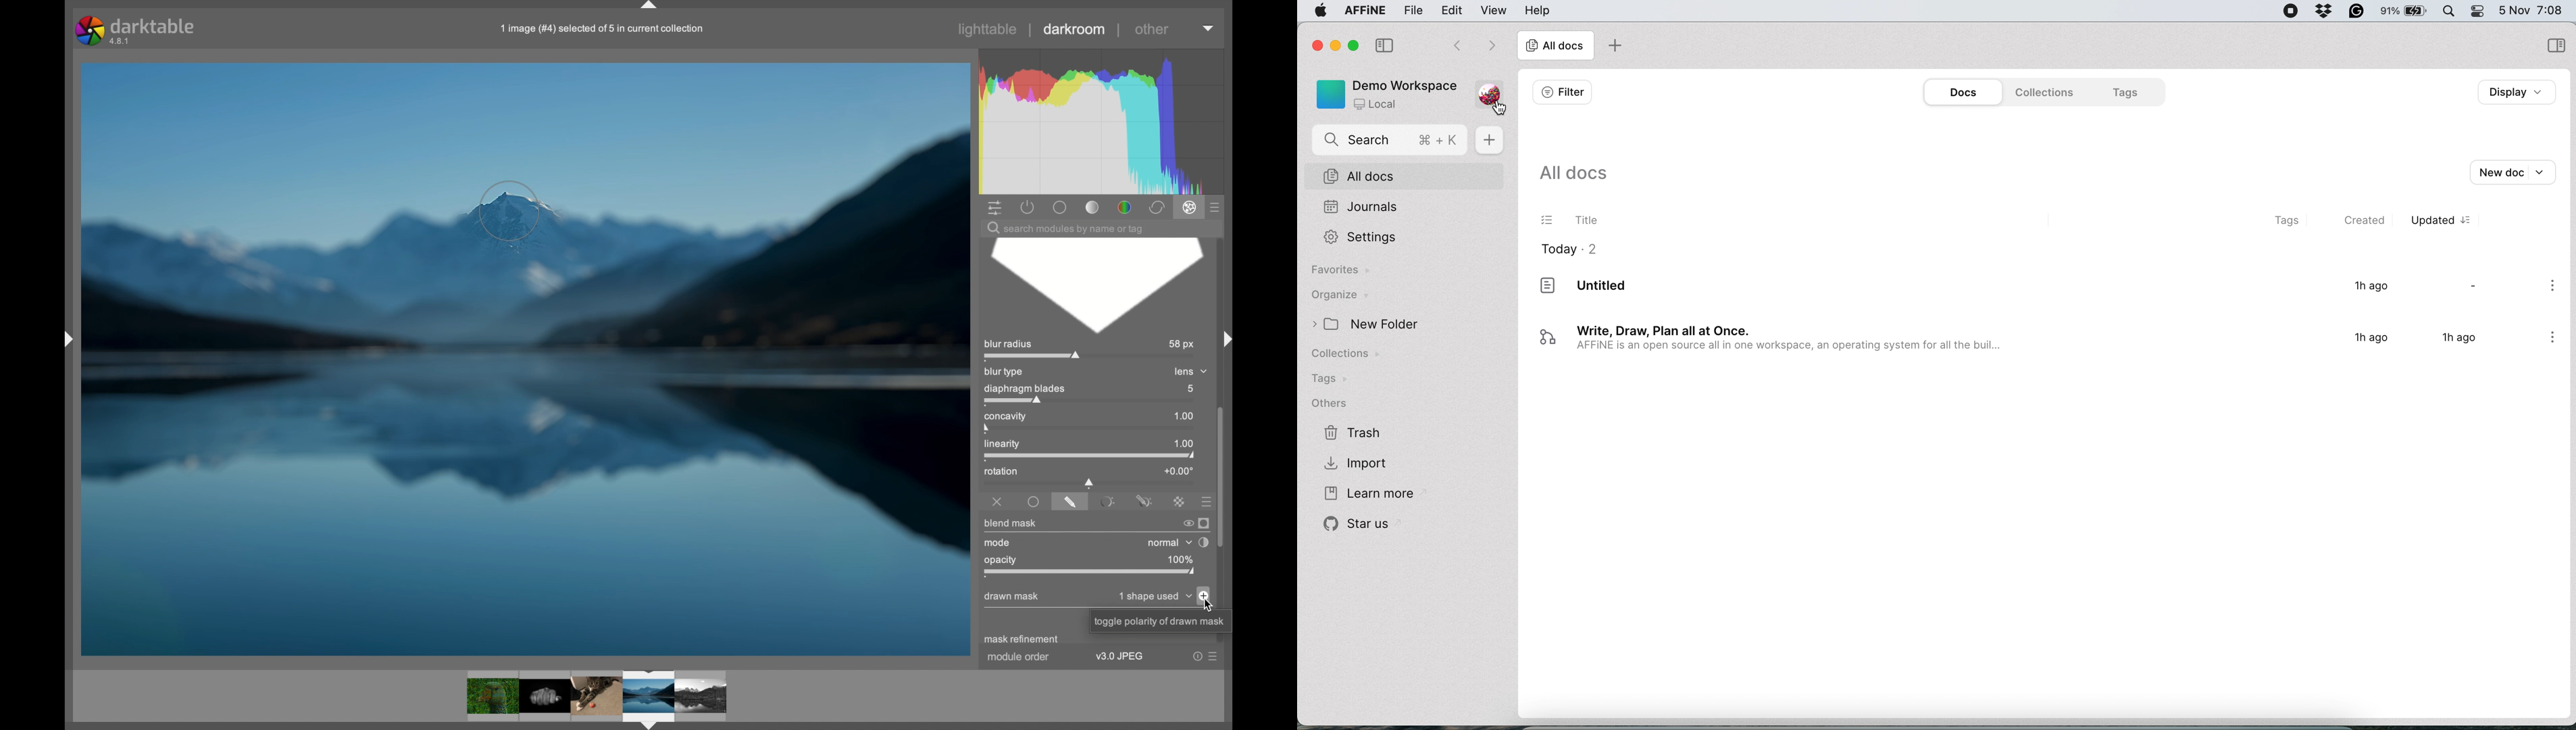  I want to click on slider, so click(1090, 482).